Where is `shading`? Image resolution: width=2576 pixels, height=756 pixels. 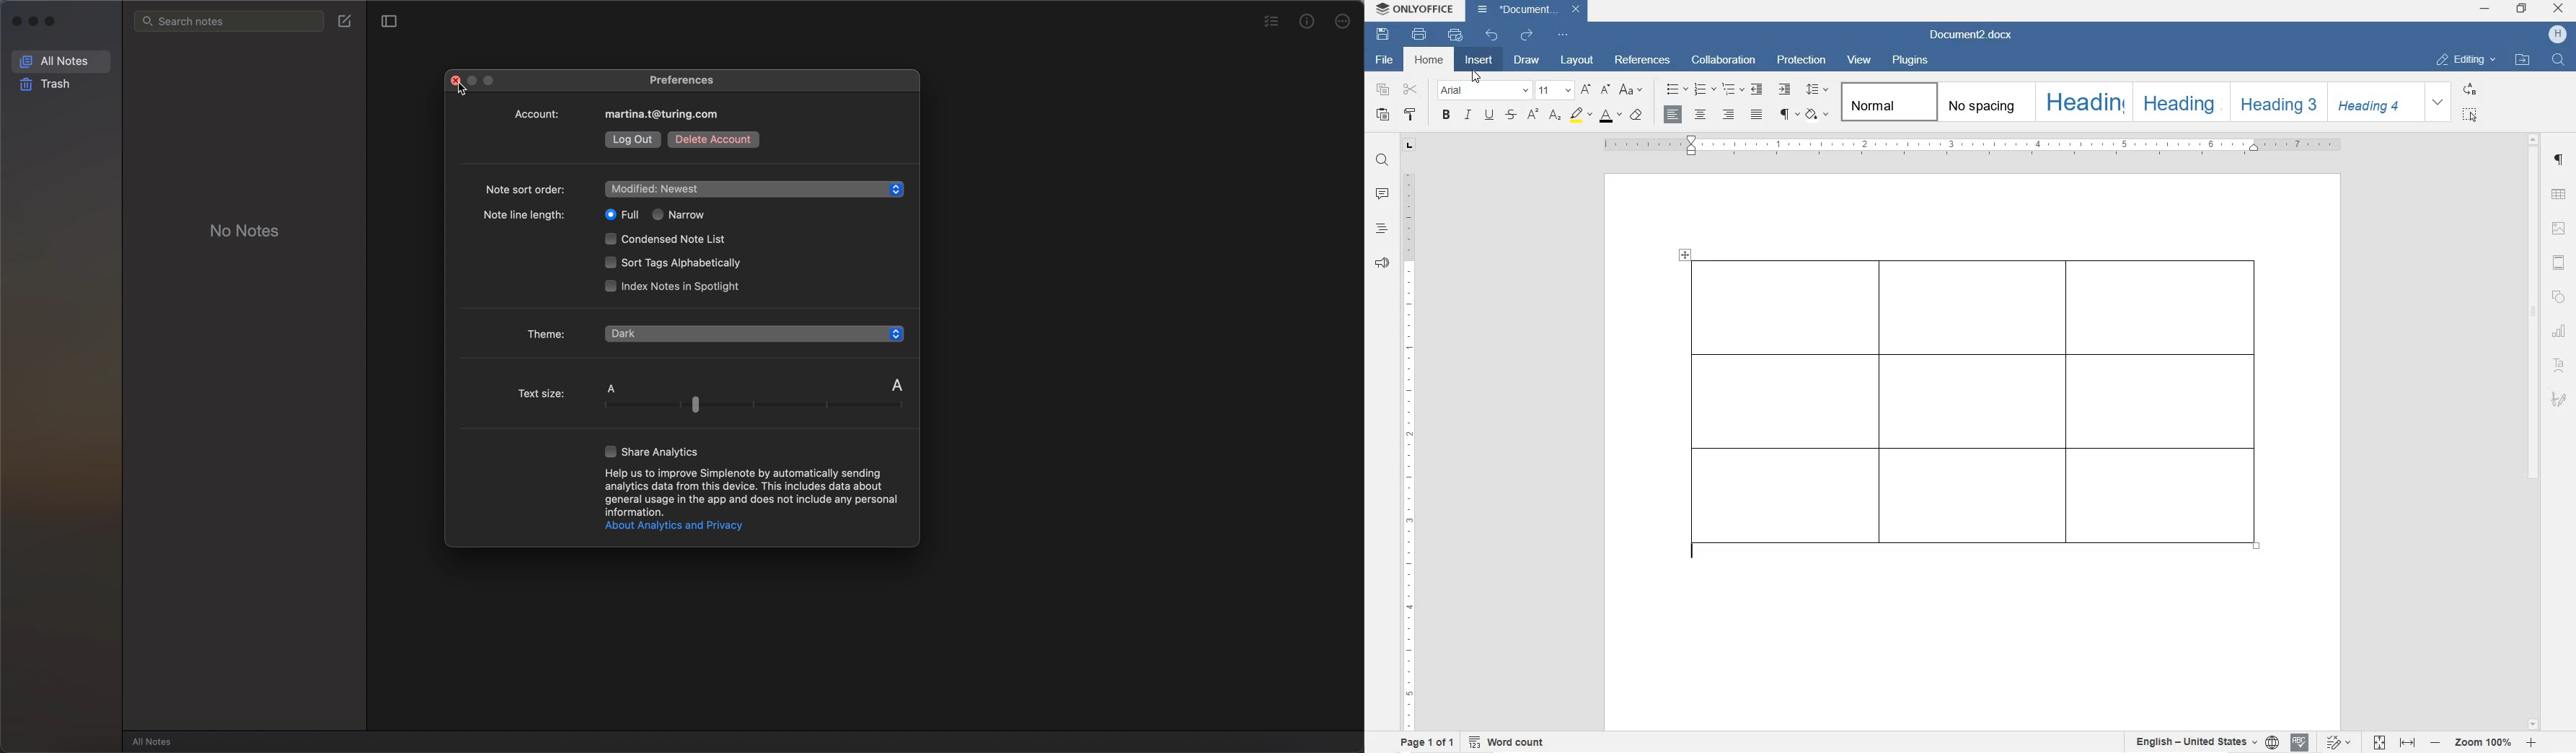
shading is located at coordinates (1819, 114).